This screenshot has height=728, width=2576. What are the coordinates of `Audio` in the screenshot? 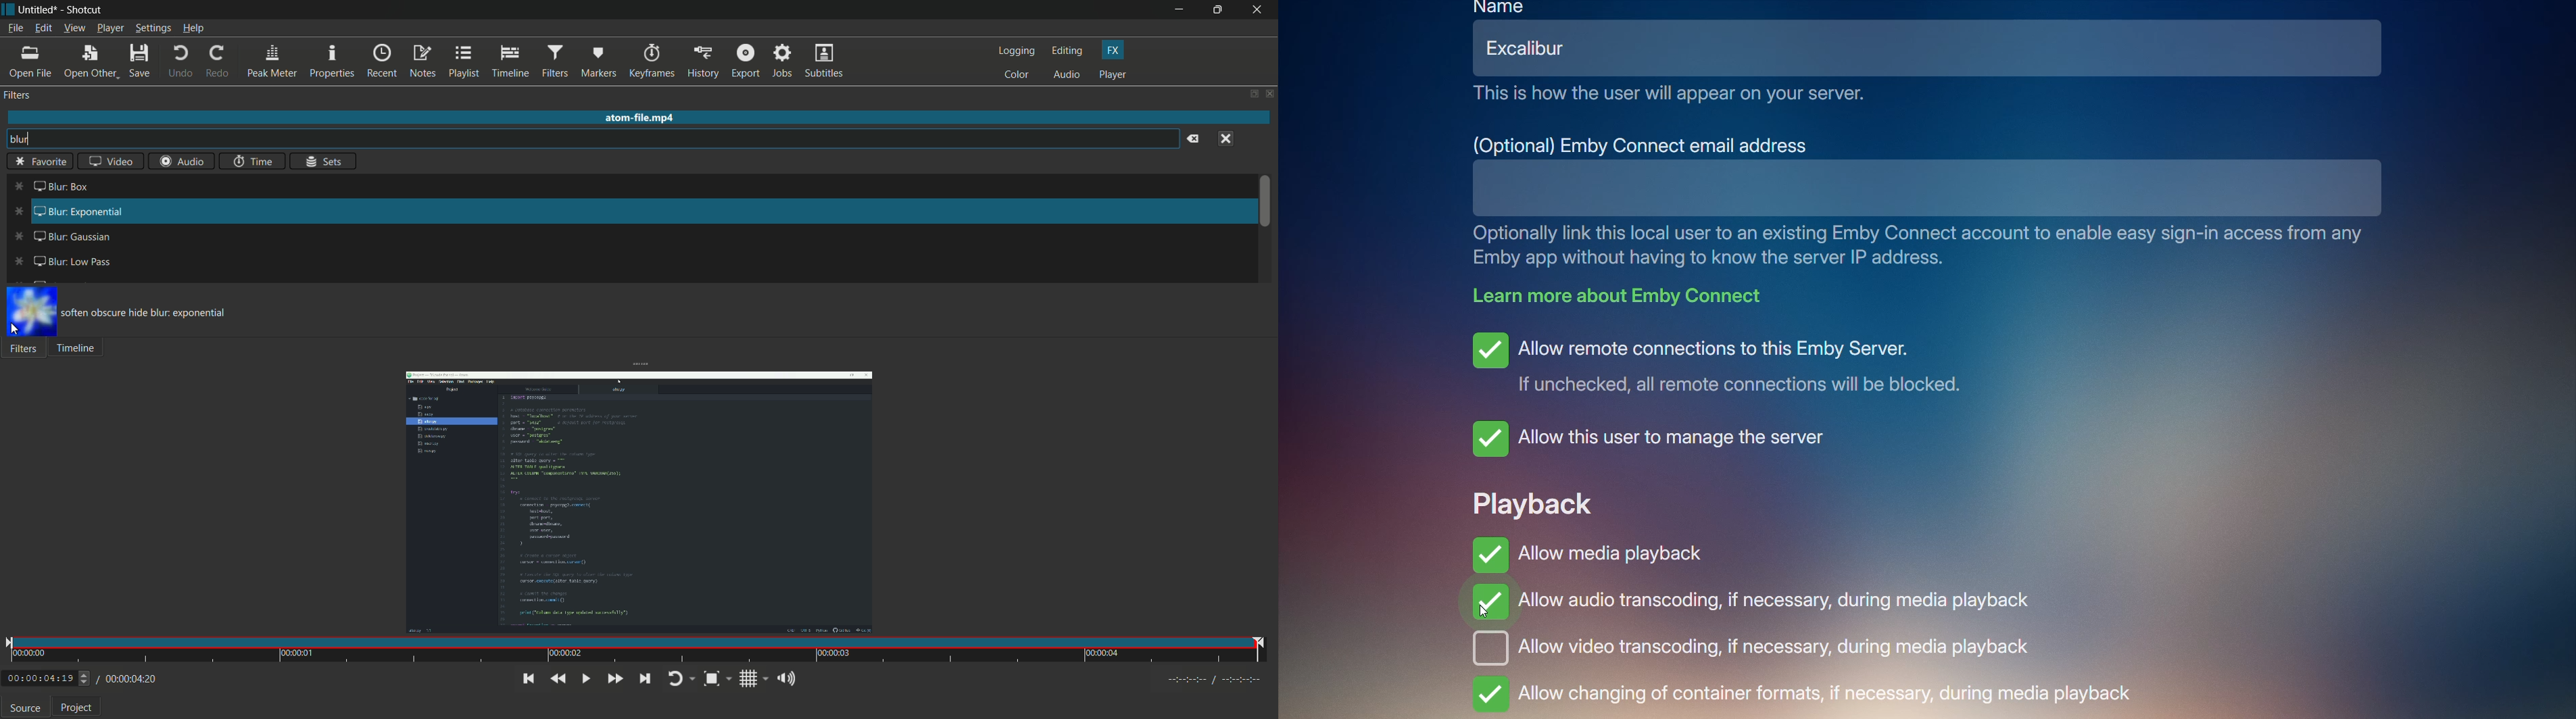 It's located at (178, 162).